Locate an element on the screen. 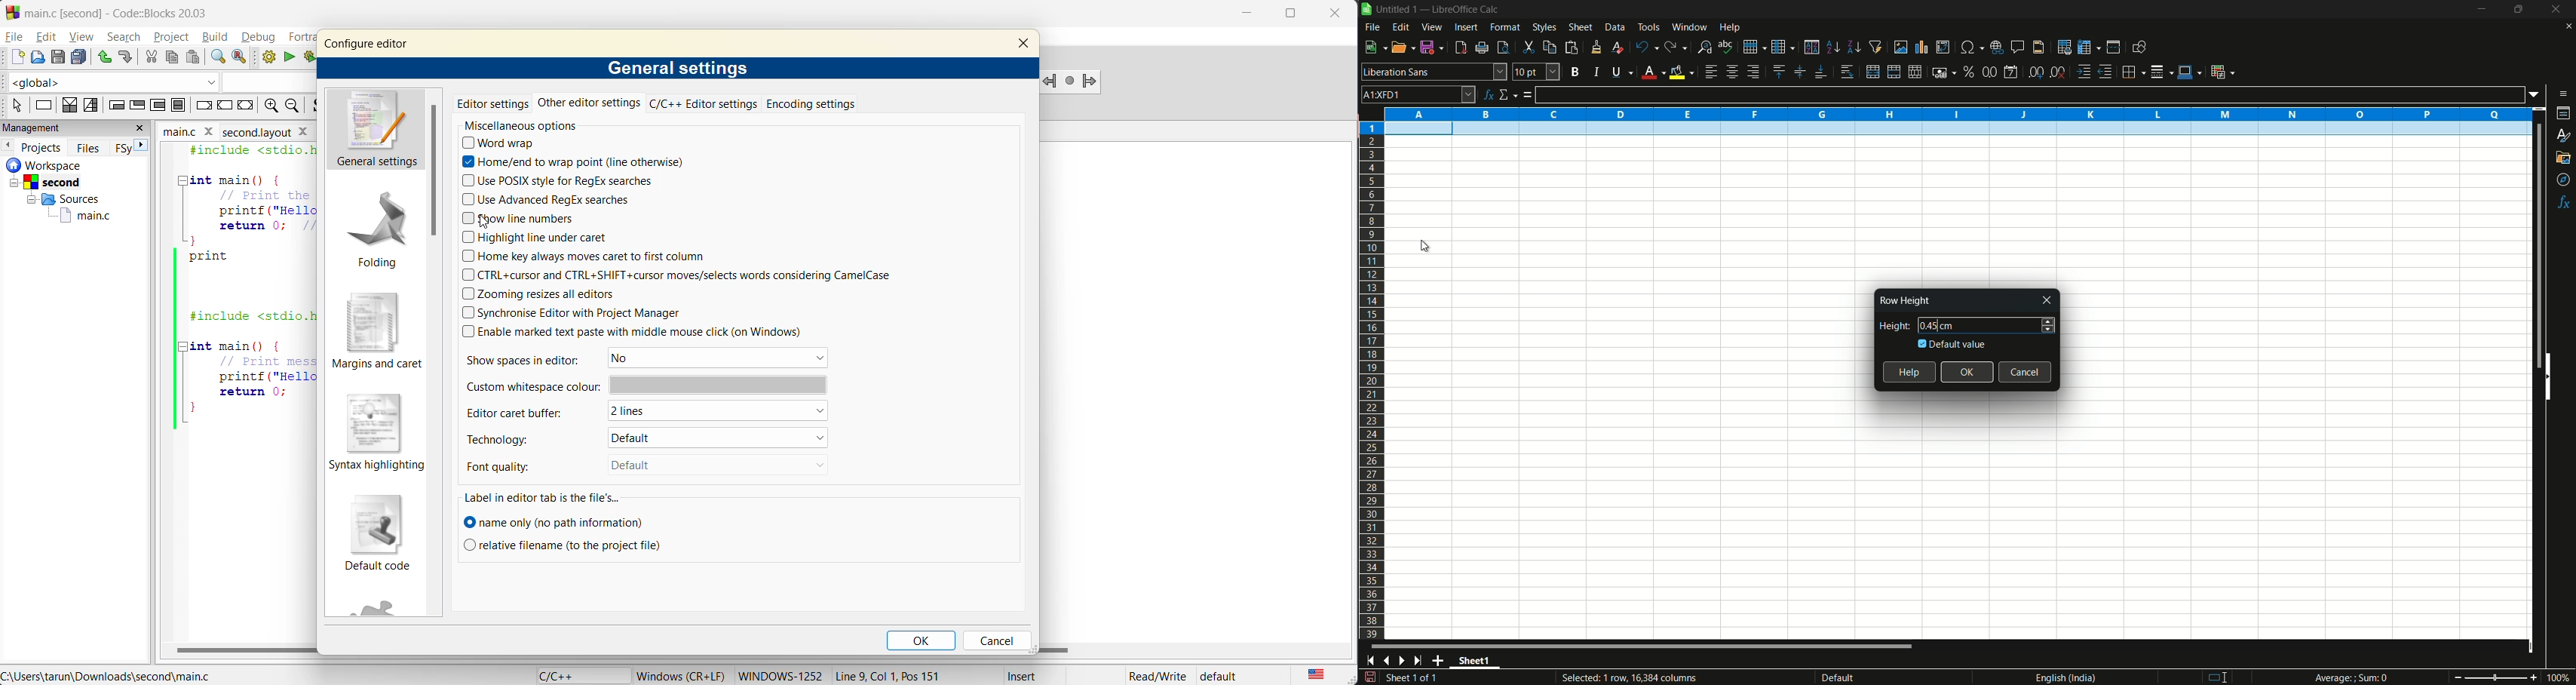 The height and width of the screenshot is (700, 2576). formula input line is located at coordinates (2030, 95).